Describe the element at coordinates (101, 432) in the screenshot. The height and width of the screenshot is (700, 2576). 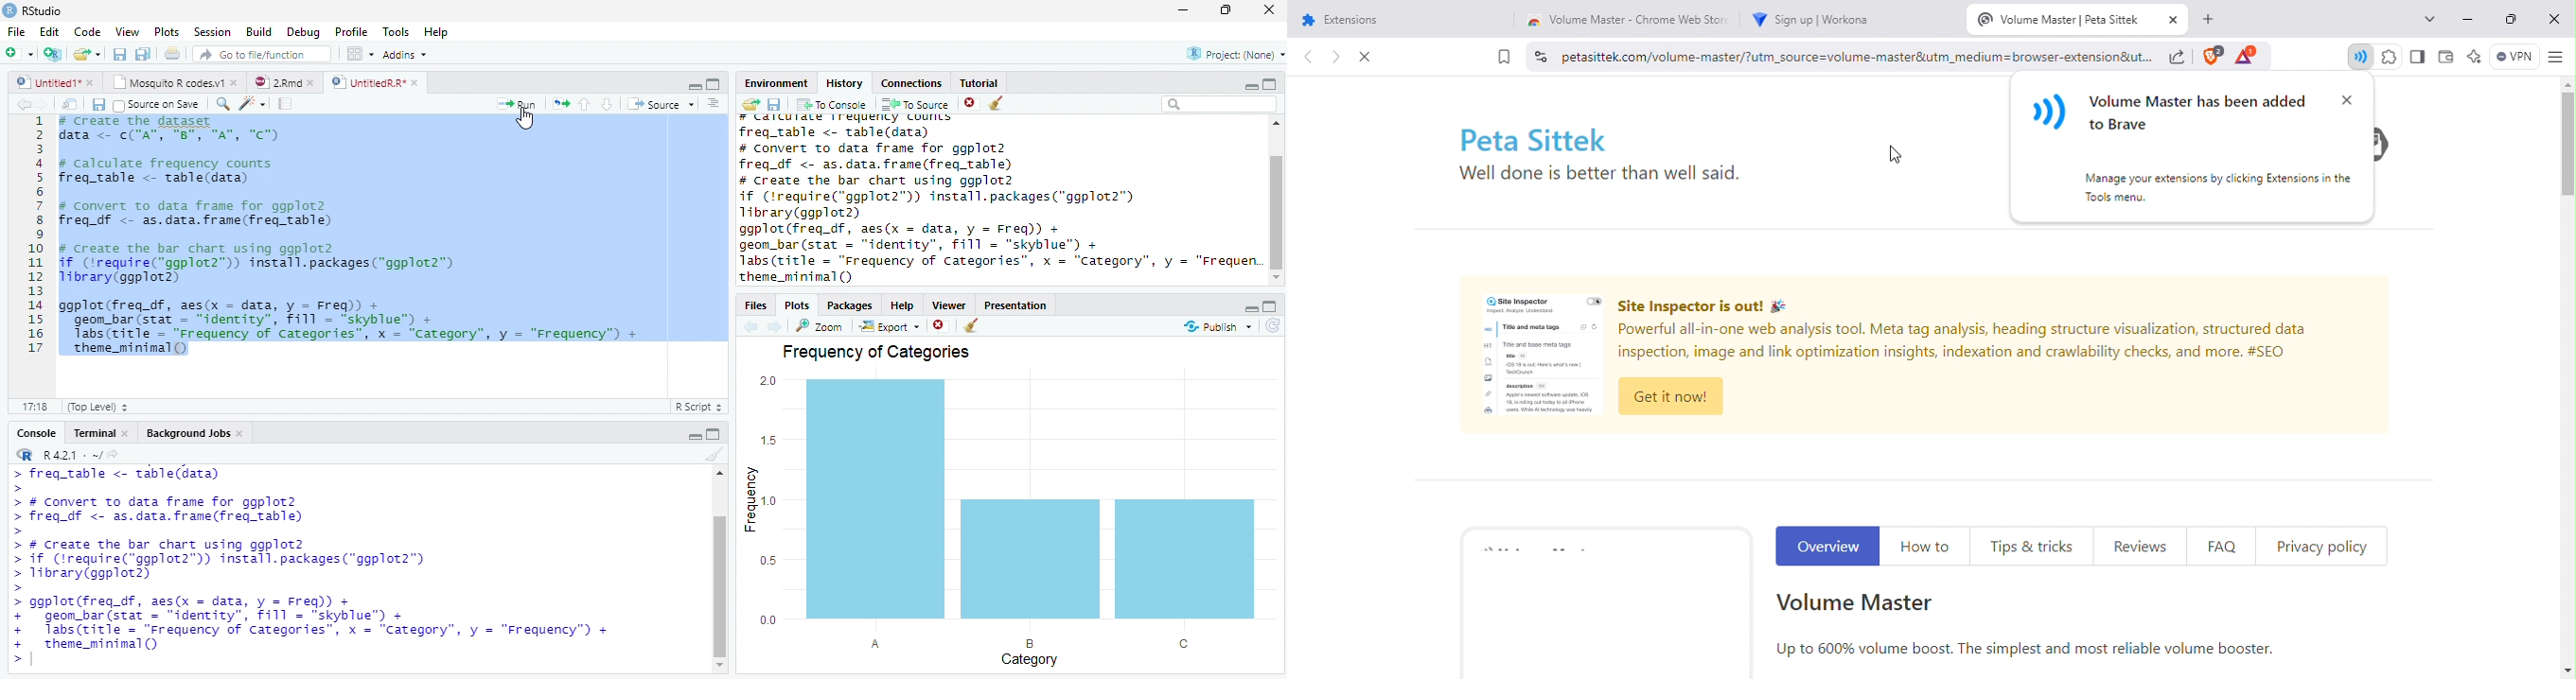
I see `Terminal` at that location.